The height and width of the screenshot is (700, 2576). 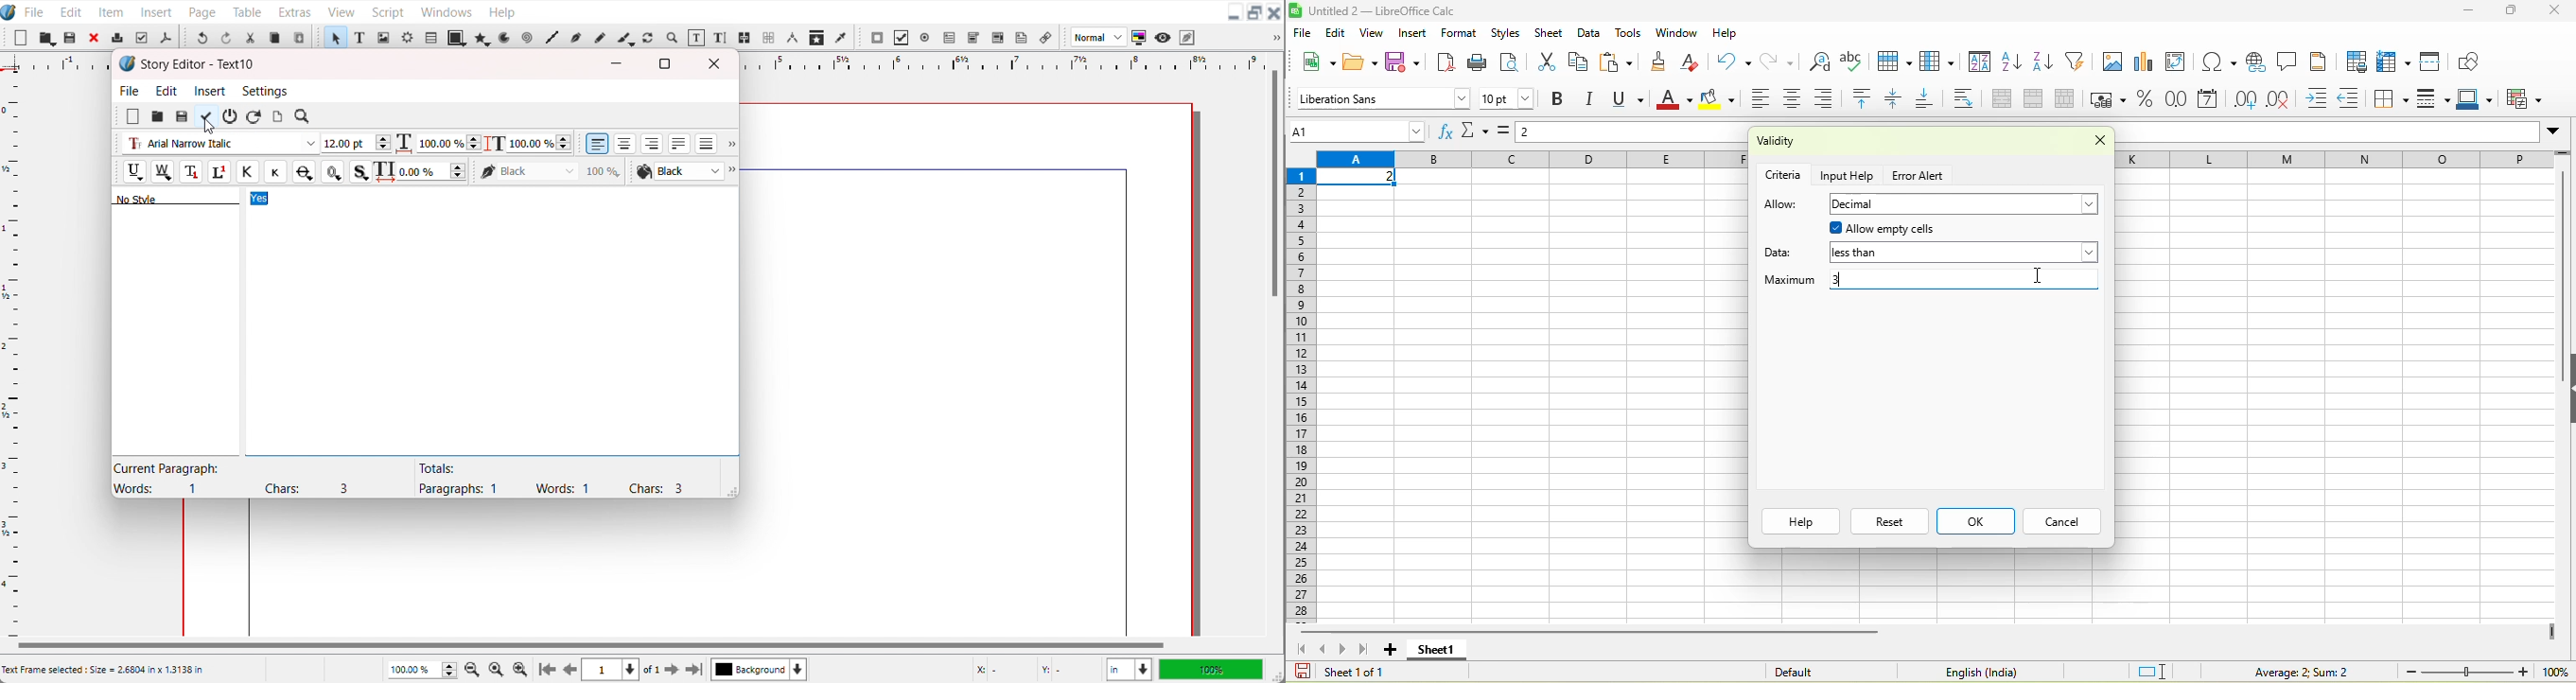 I want to click on Extras, so click(x=295, y=10).